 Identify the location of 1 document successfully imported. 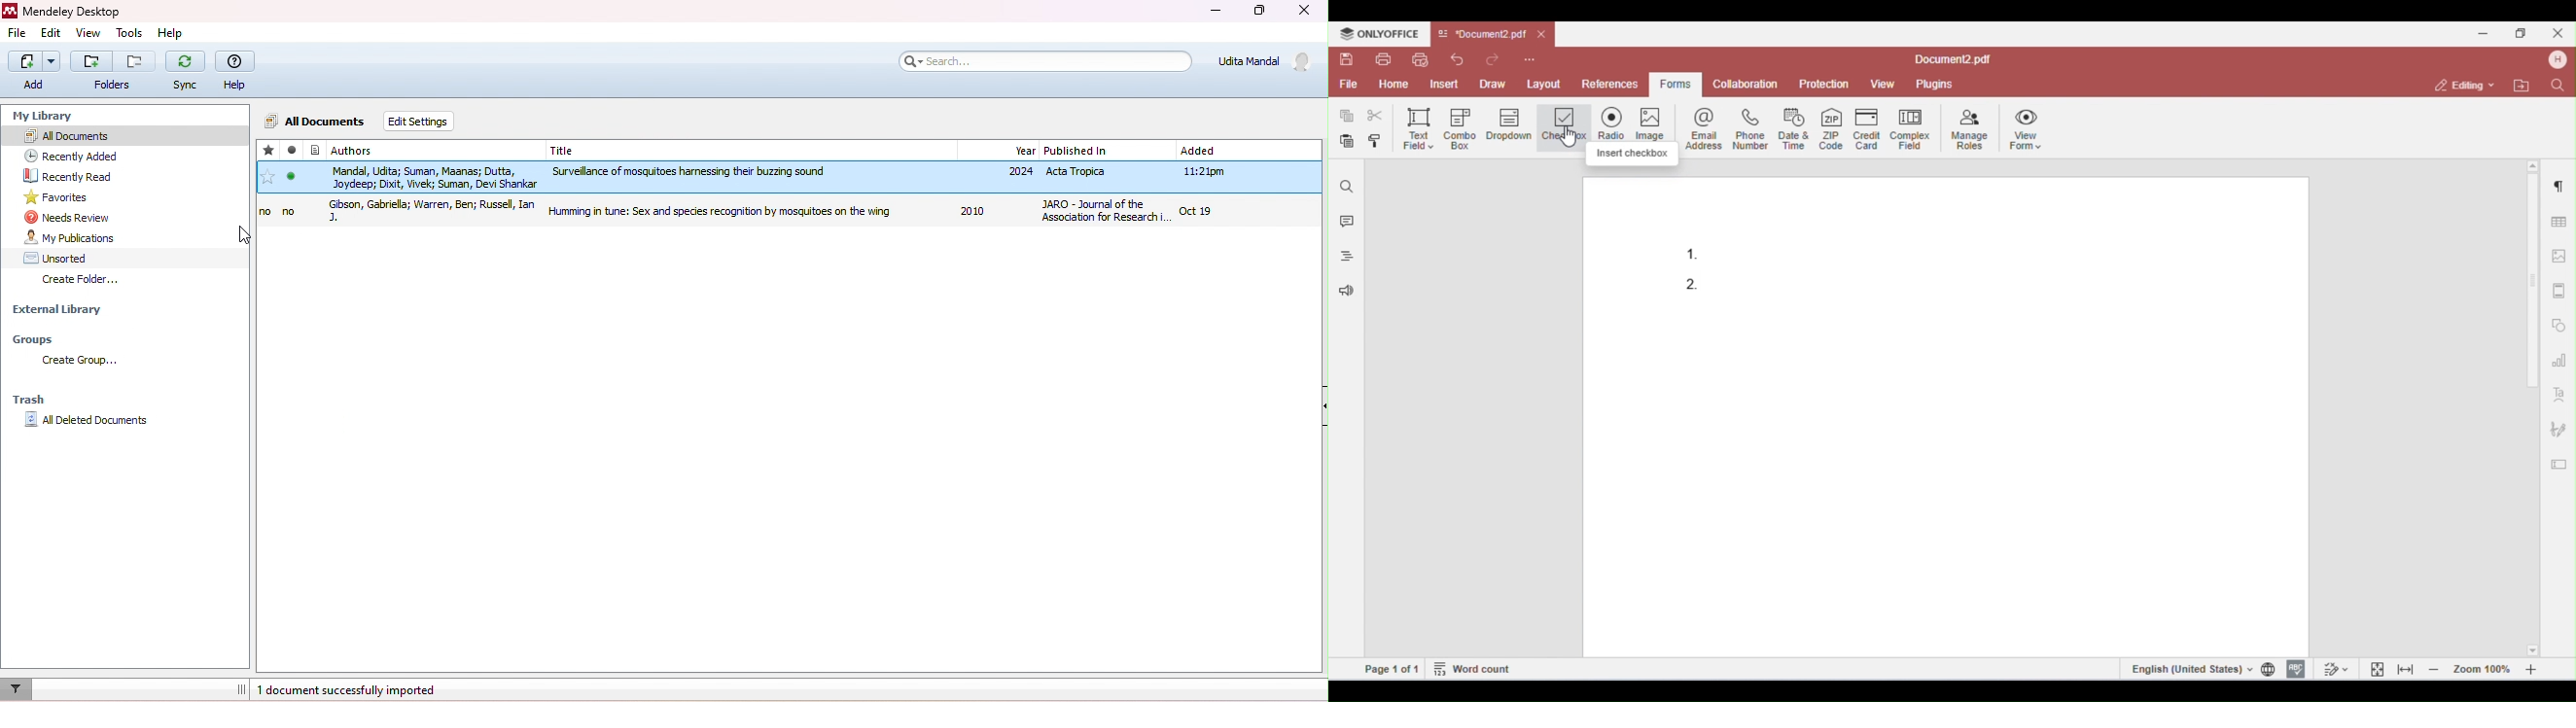
(358, 689).